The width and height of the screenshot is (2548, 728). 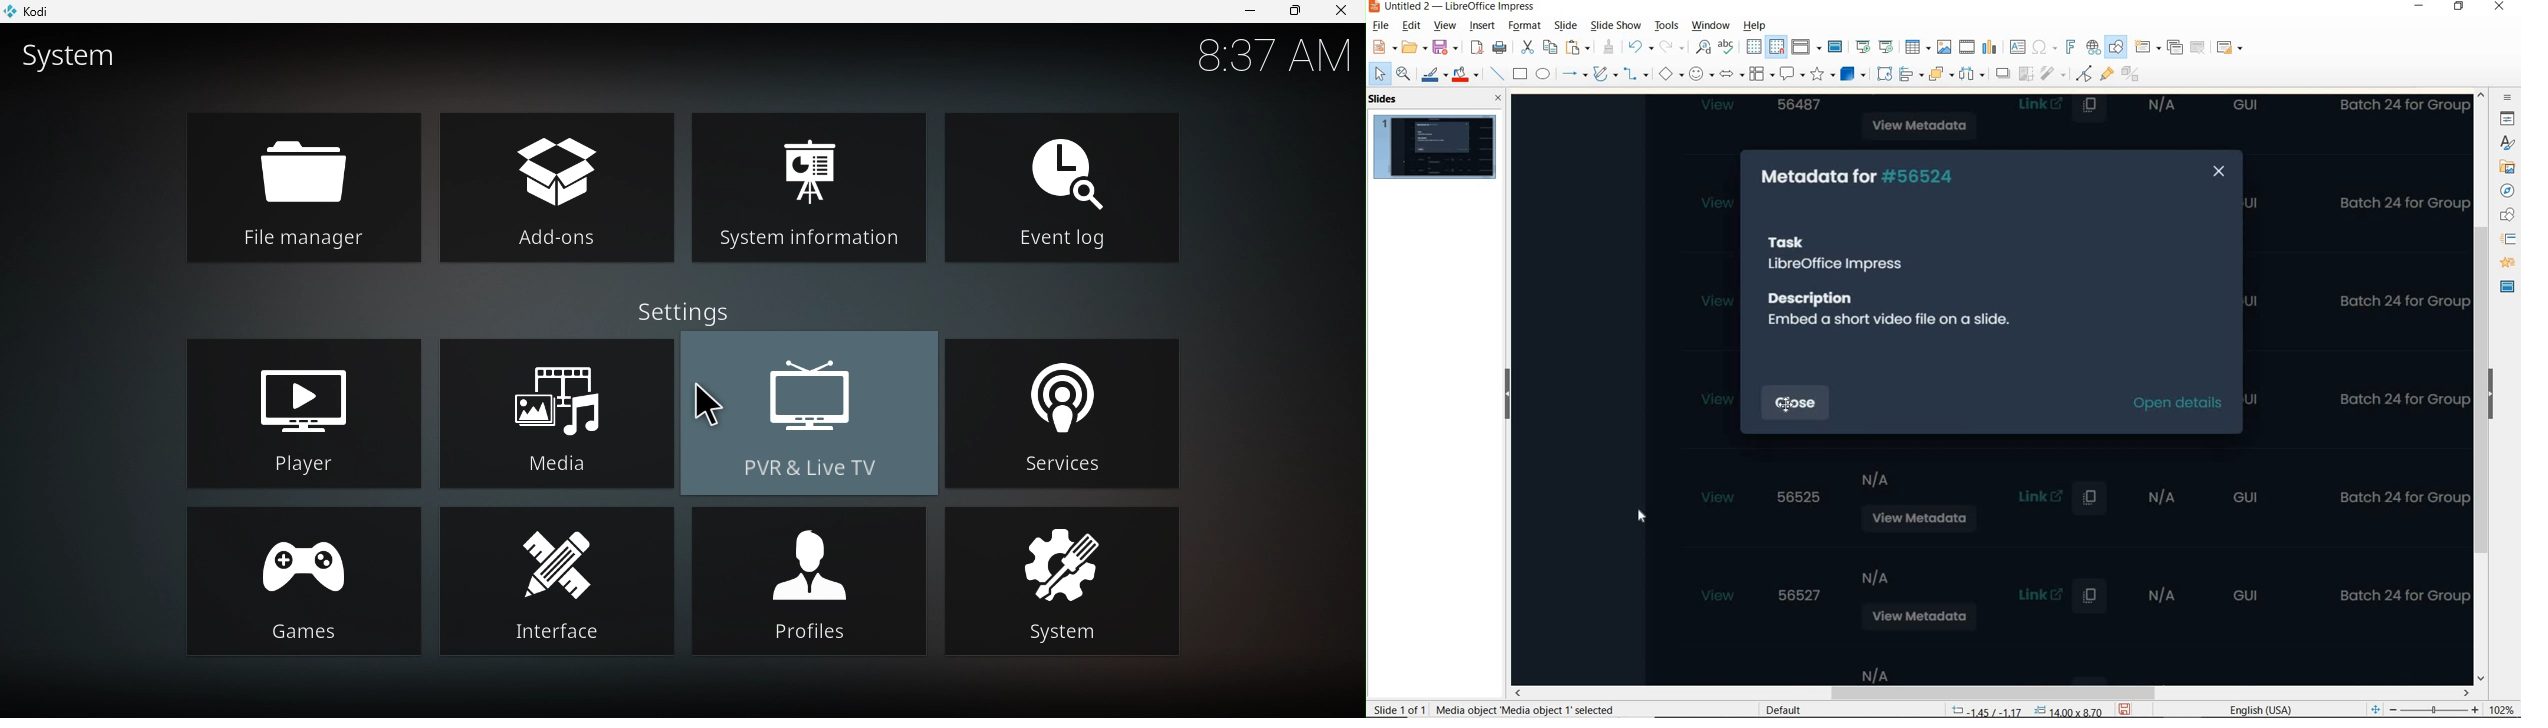 What do you see at coordinates (554, 412) in the screenshot?
I see `Media` at bounding box center [554, 412].